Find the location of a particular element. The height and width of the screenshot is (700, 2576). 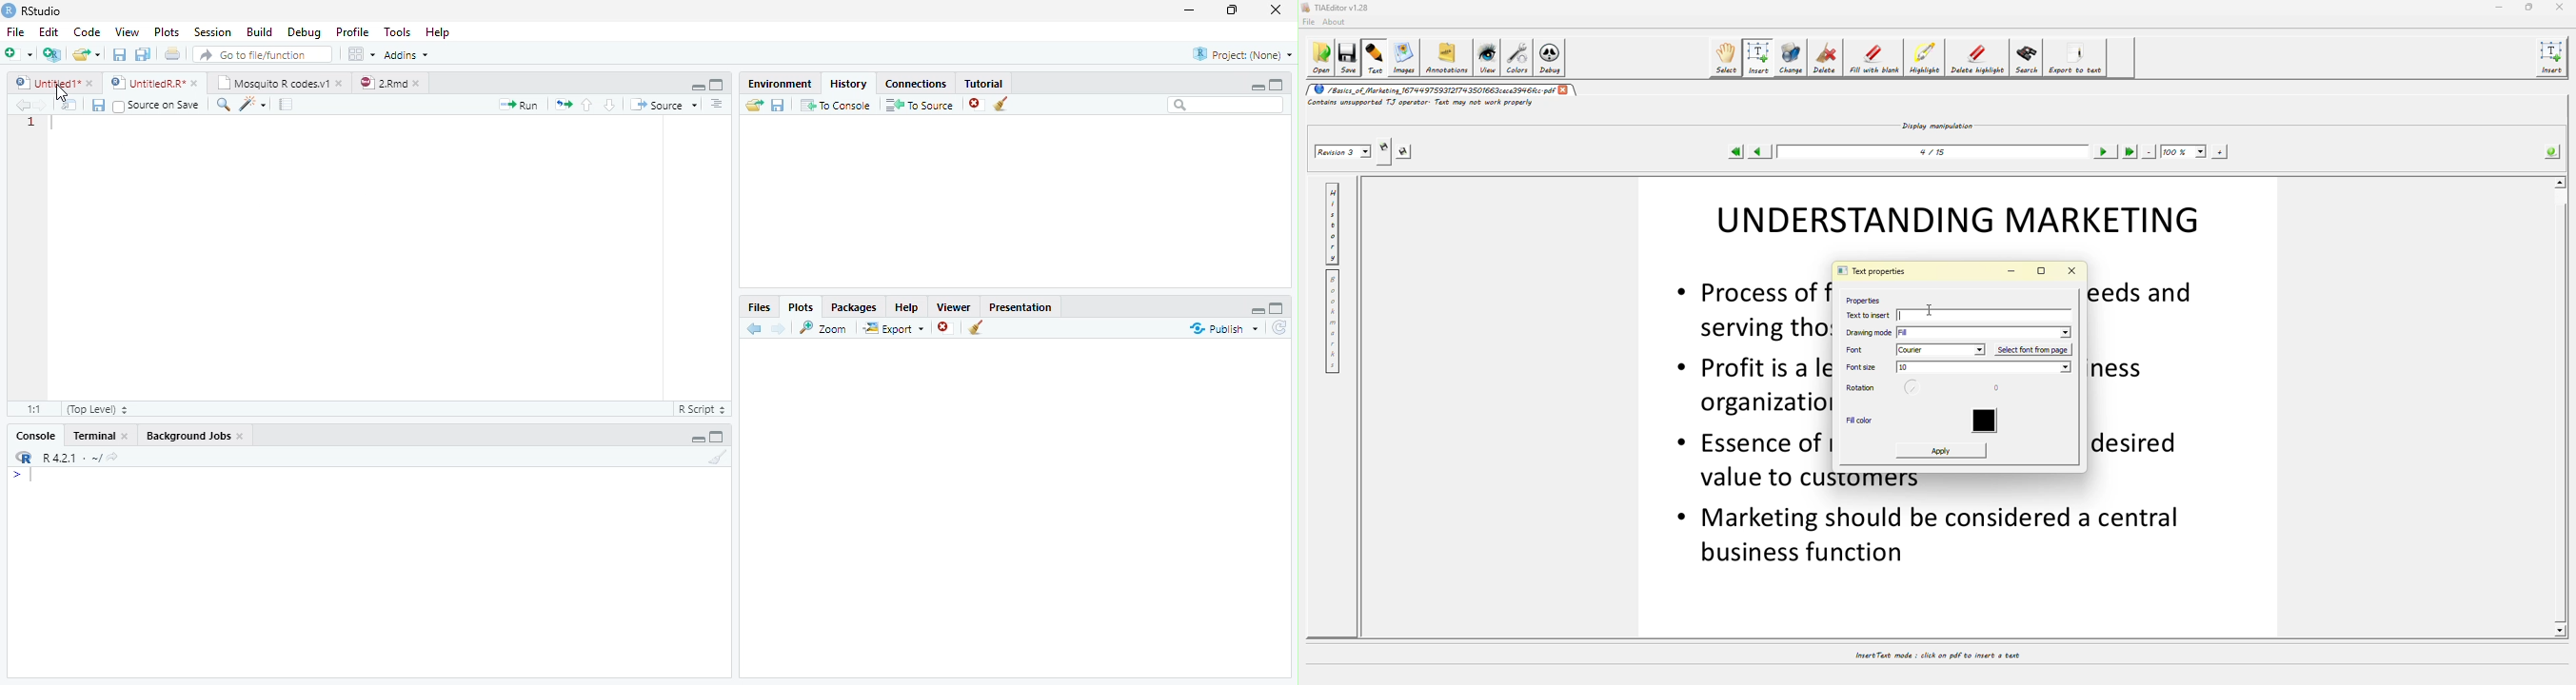

Load history from an existing file is located at coordinates (753, 106).